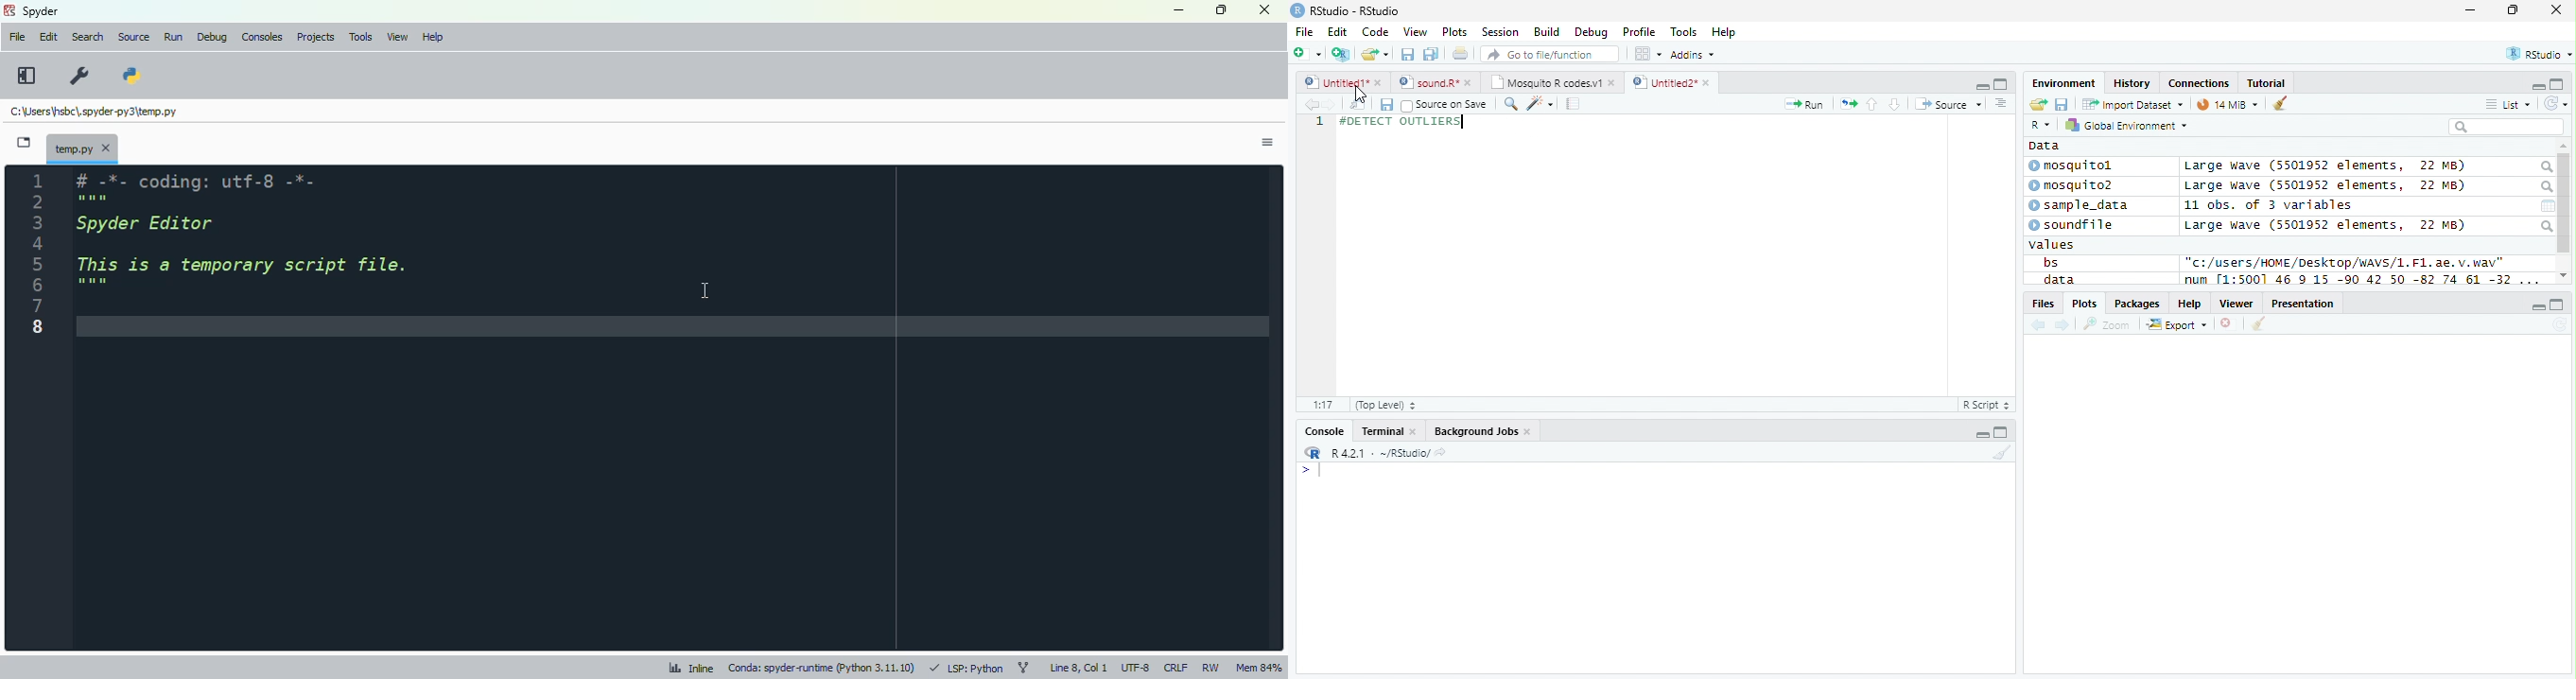 The width and height of the screenshot is (2576, 700). What do you see at coordinates (1079, 667) in the screenshot?
I see `line 8, col 8` at bounding box center [1079, 667].